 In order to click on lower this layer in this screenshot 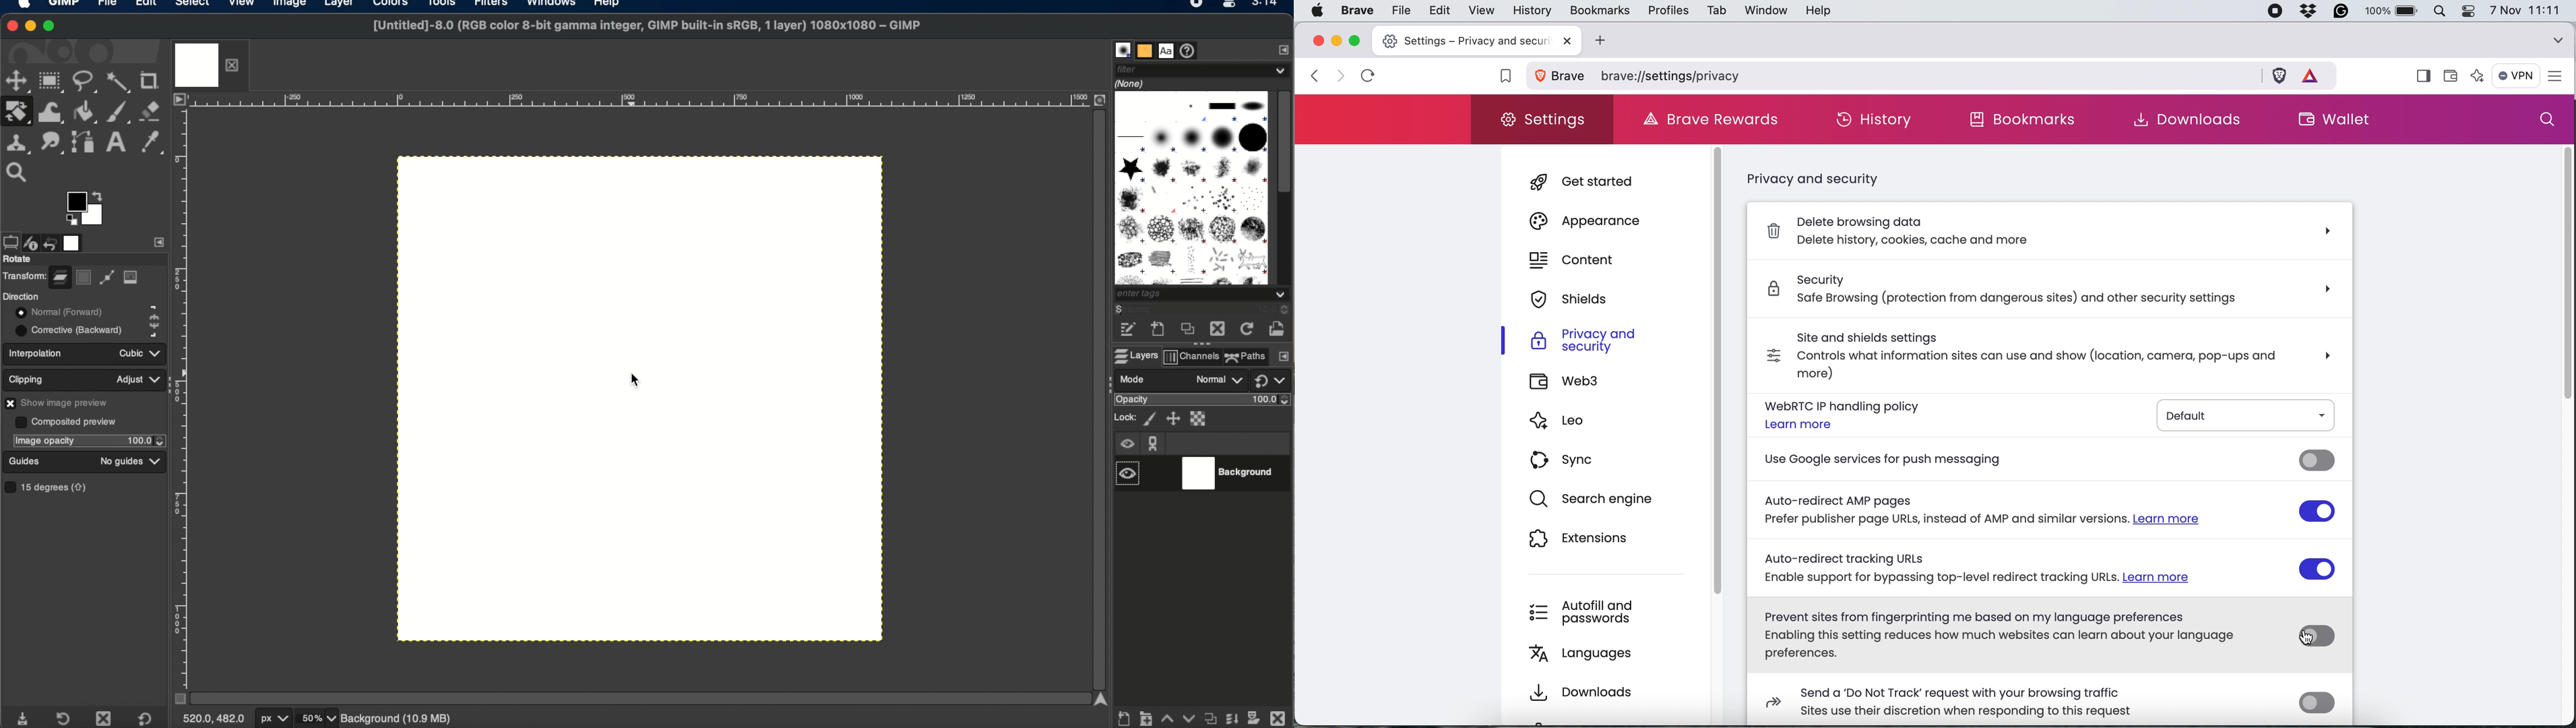, I will do `click(1188, 718)`.